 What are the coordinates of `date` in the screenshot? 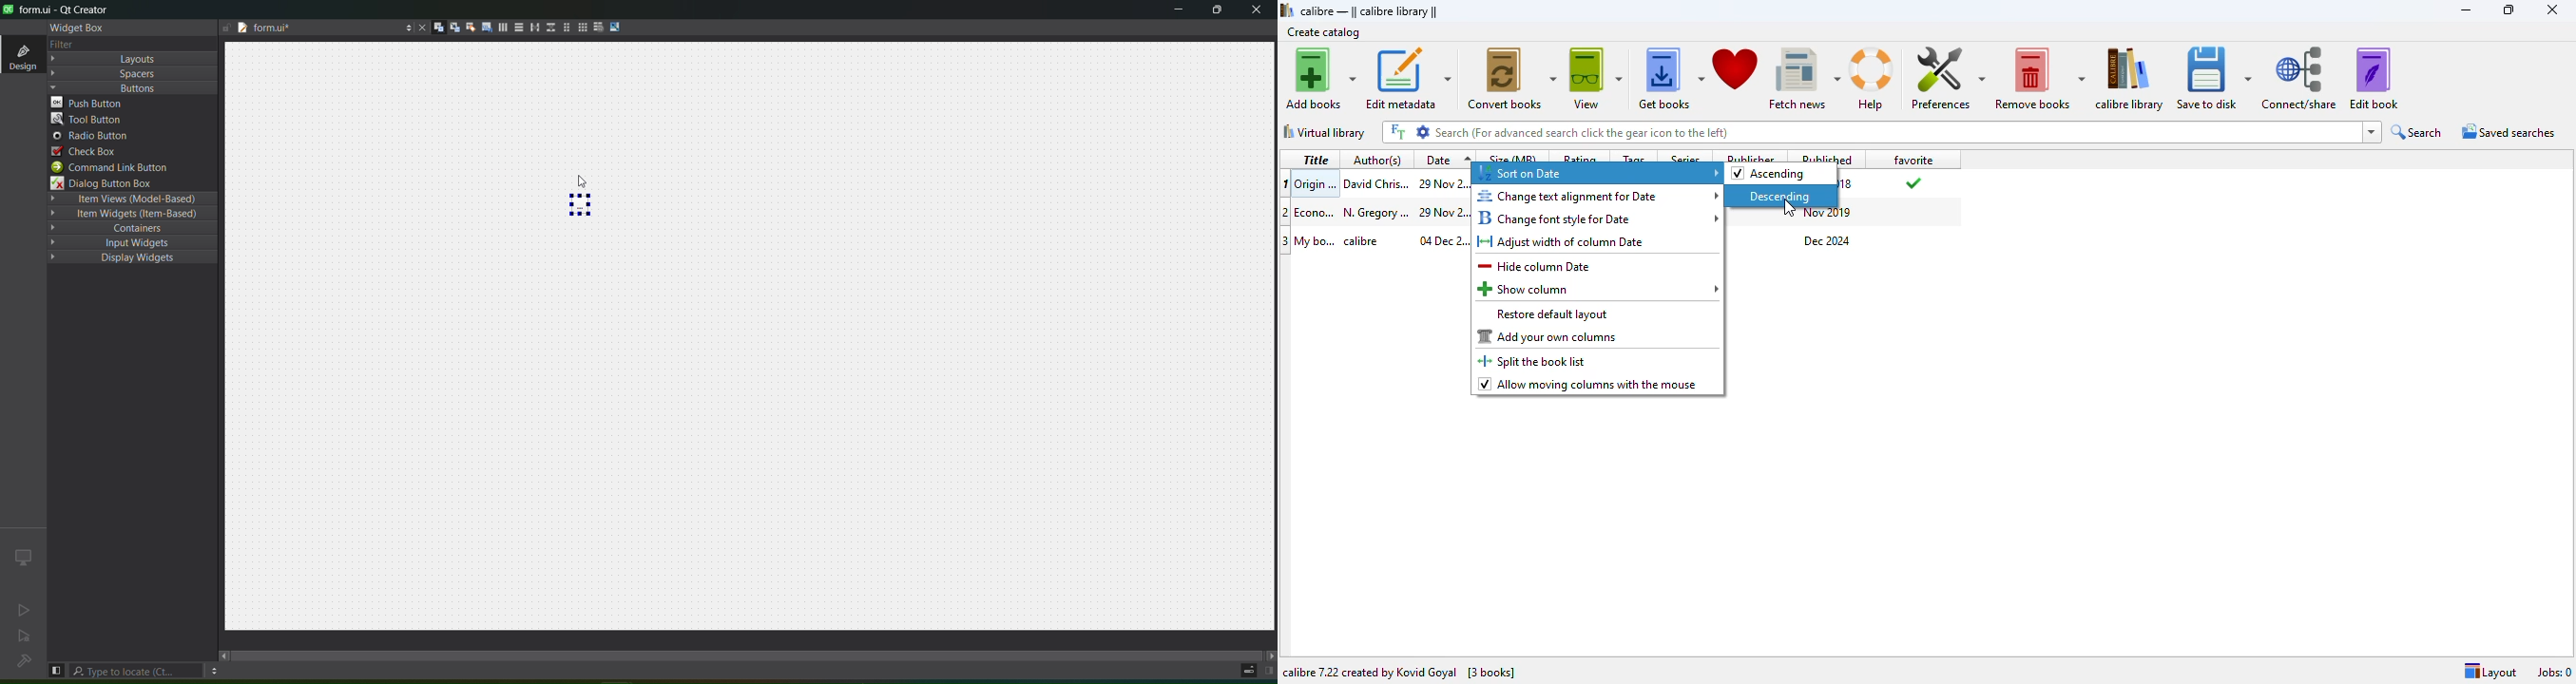 It's located at (1443, 240).